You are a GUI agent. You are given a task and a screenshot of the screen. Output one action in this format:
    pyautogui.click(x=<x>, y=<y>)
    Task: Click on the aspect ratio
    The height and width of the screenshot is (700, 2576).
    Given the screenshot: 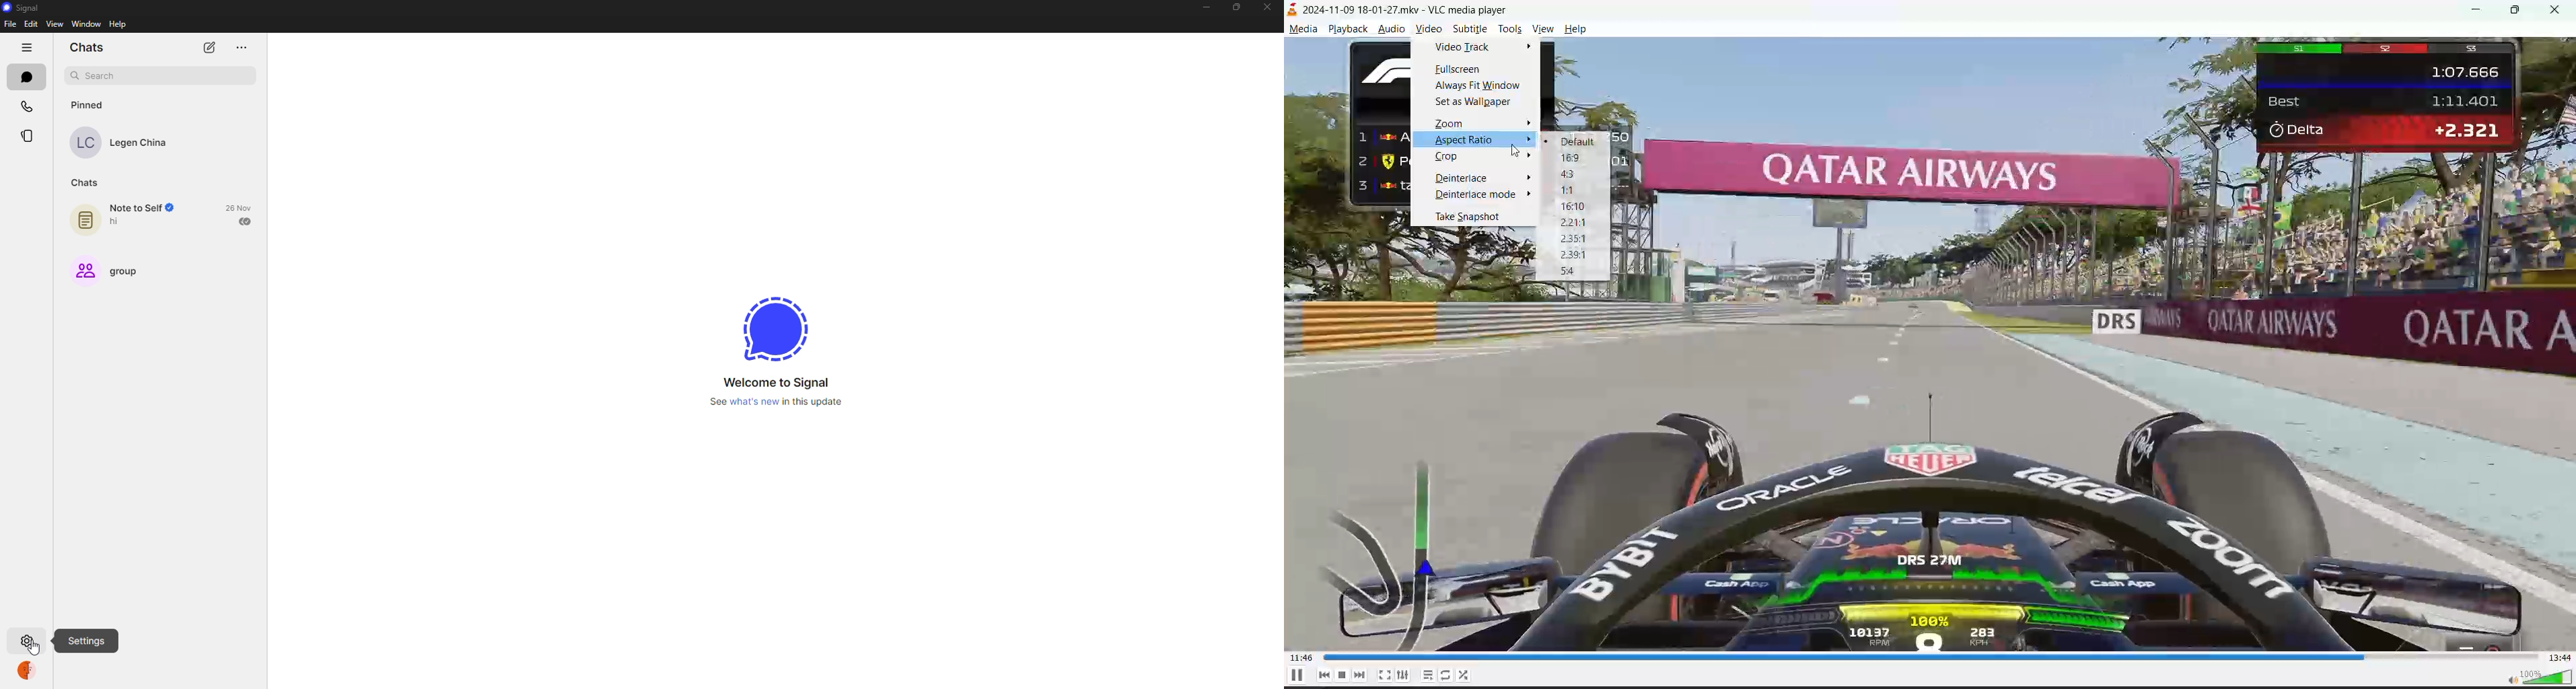 What is the action you would take?
    pyautogui.click(x=1466, y=139)
    